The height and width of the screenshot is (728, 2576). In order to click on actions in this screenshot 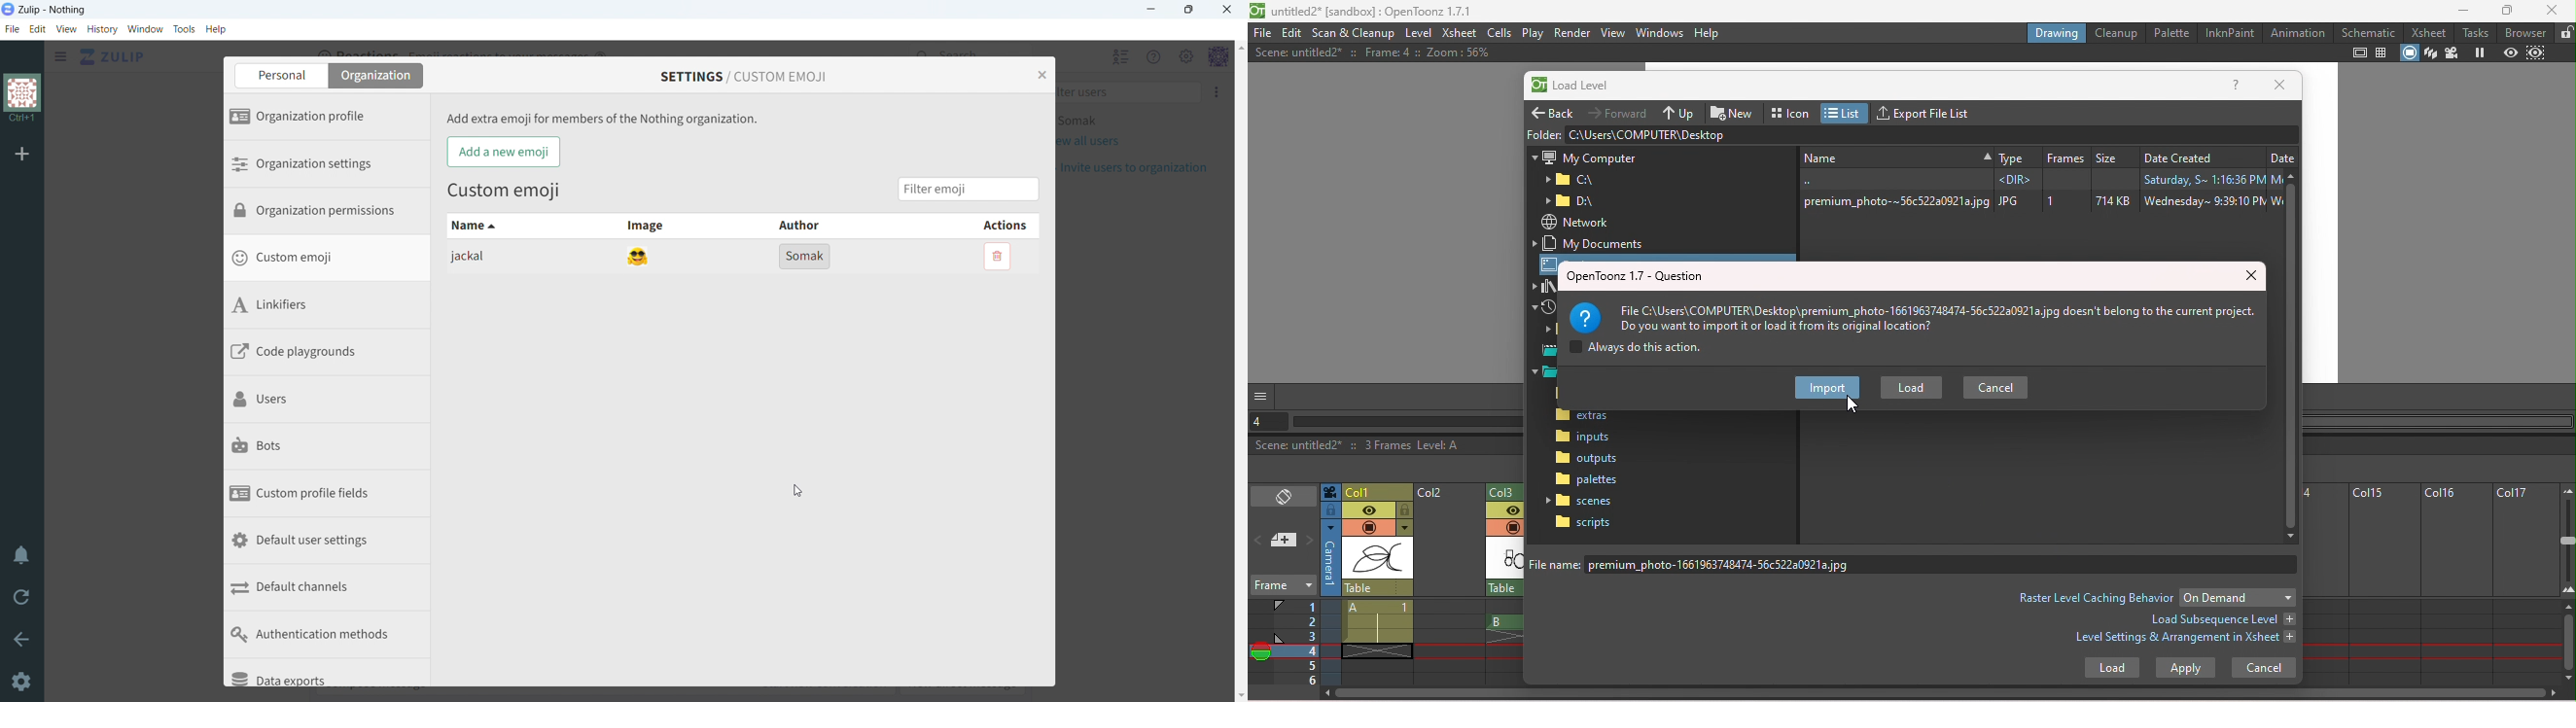, I will do `click(962, 226)`.